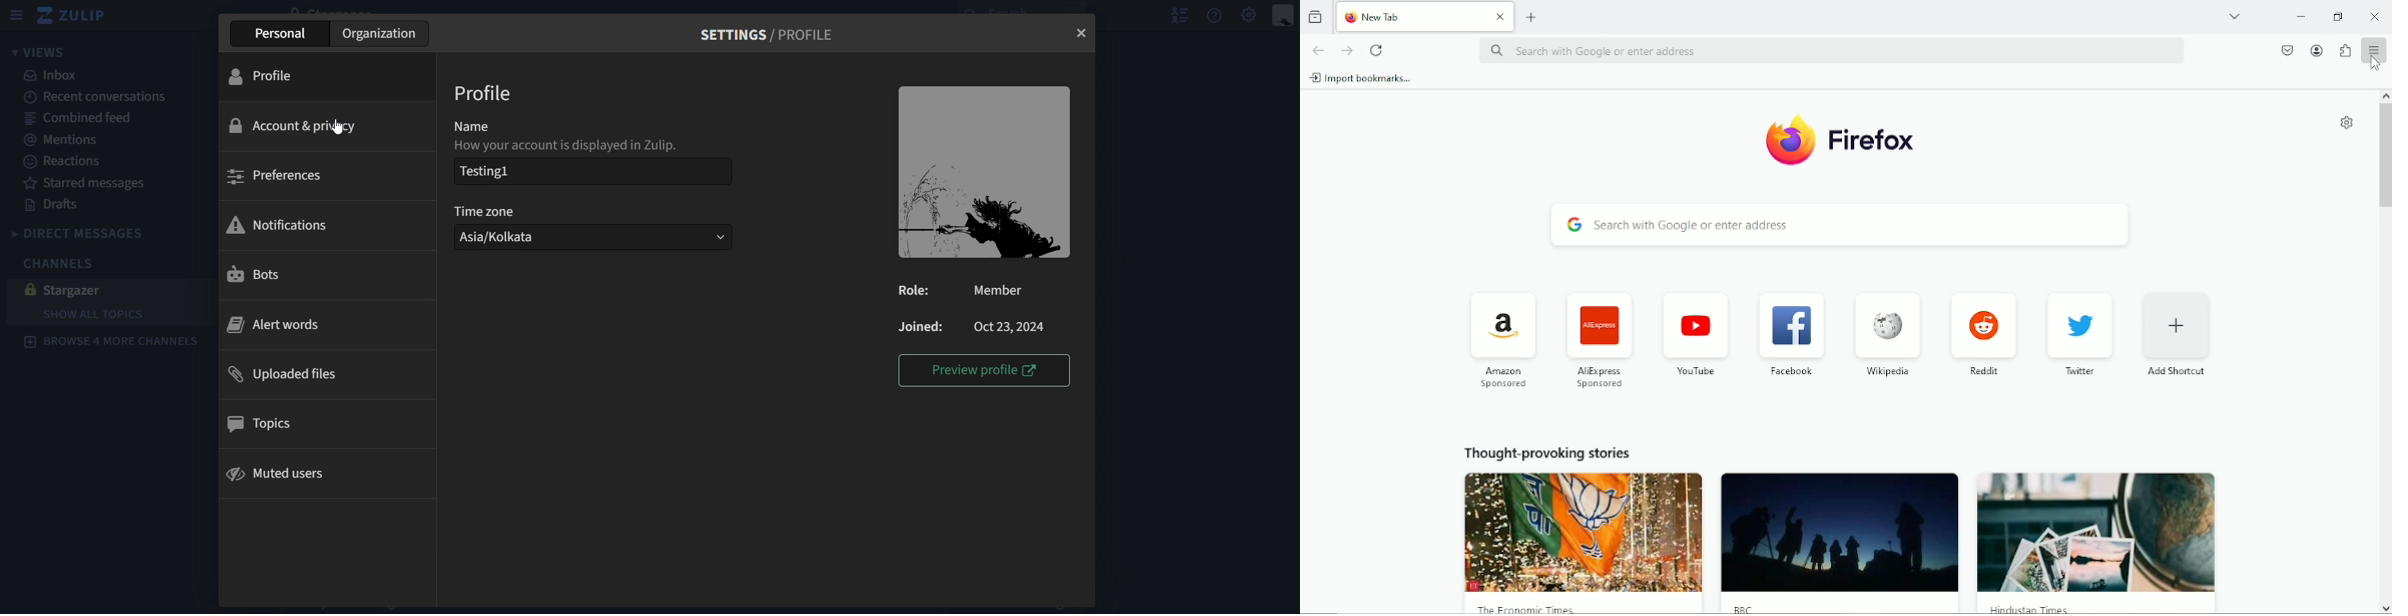 The height and width of the screenshot is (616, 2408). Describe the element at coordinates (1548, 451) in the screenshot. I see `Thought provoking stories` at that location.